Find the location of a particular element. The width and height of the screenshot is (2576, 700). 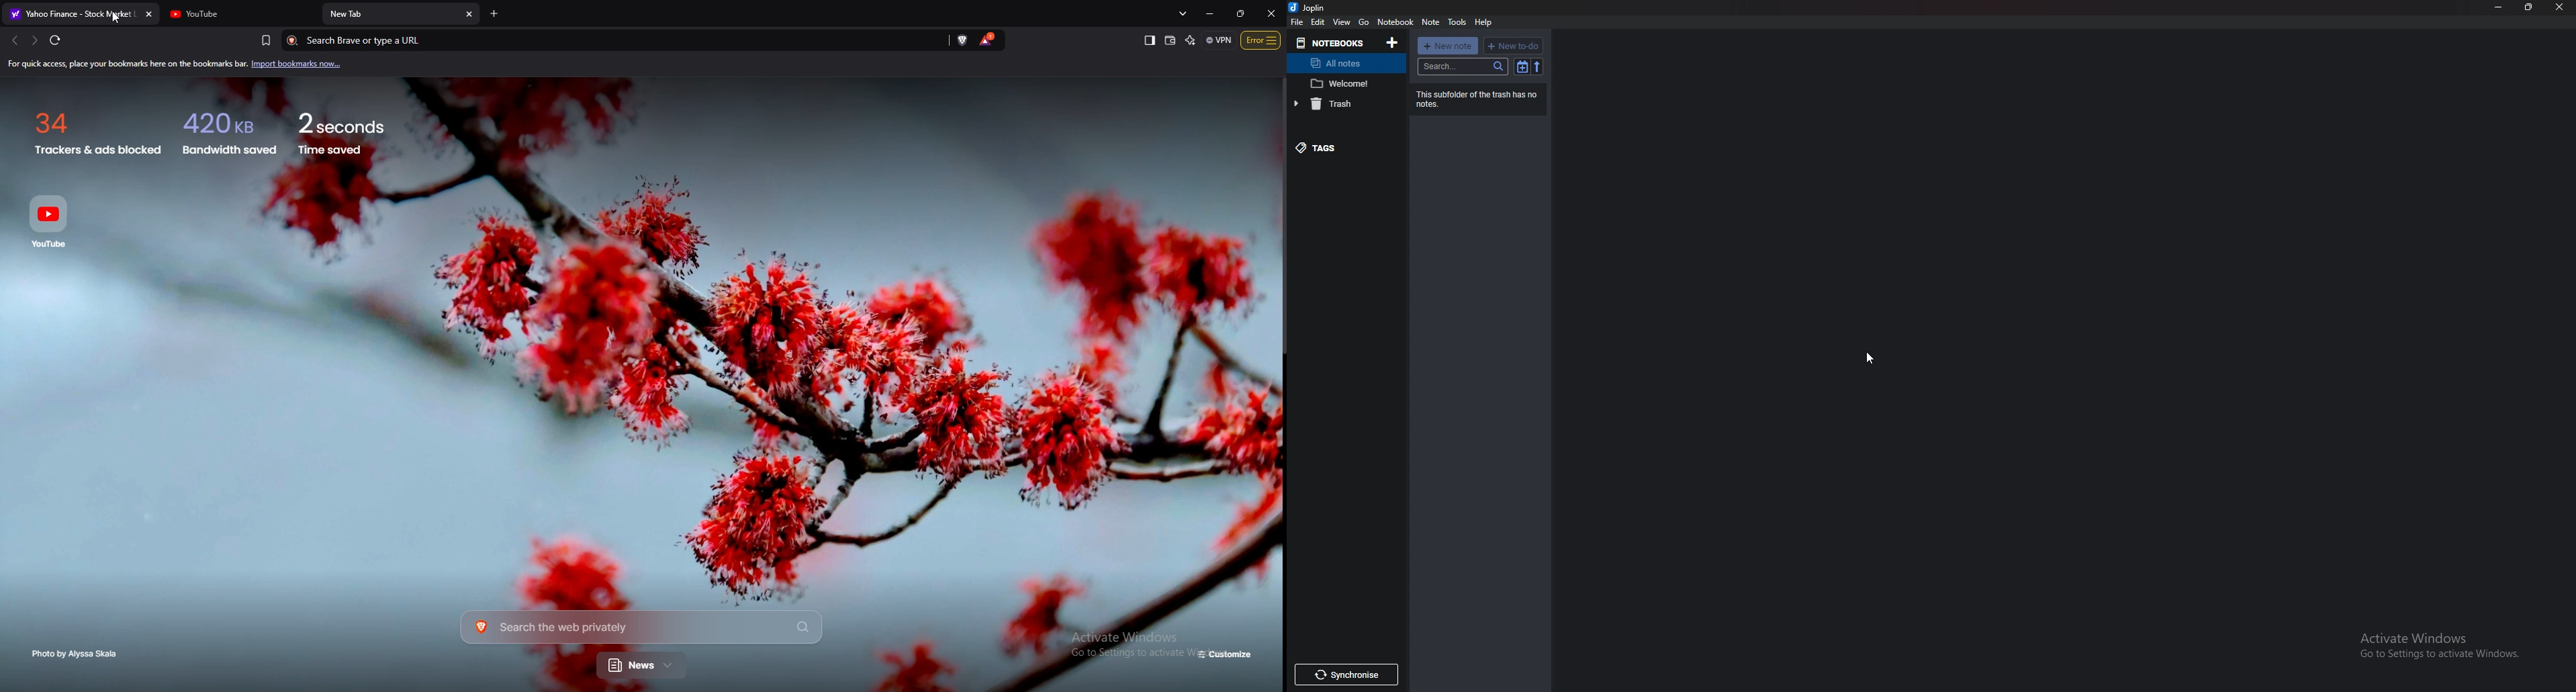

file is located at coordinates (1296, 22).